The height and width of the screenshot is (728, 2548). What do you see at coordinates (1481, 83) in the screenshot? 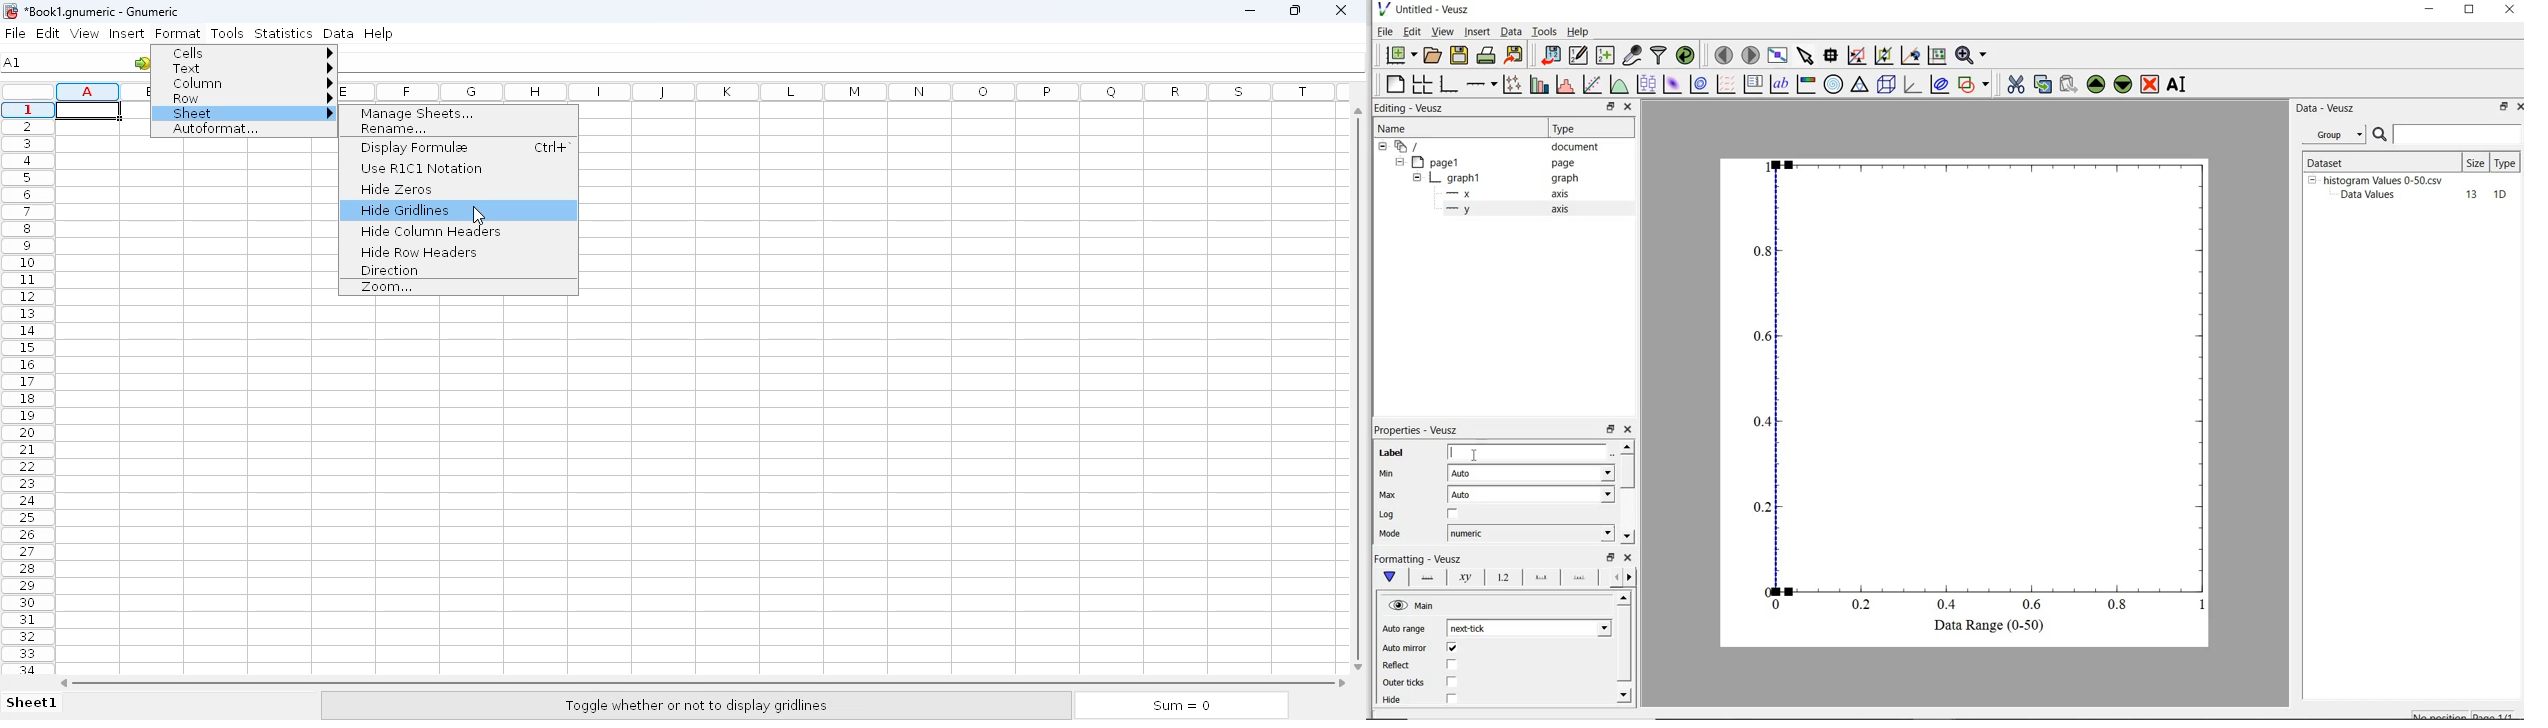
I see `add axis on the plot` at bounding box center [1481, 83].